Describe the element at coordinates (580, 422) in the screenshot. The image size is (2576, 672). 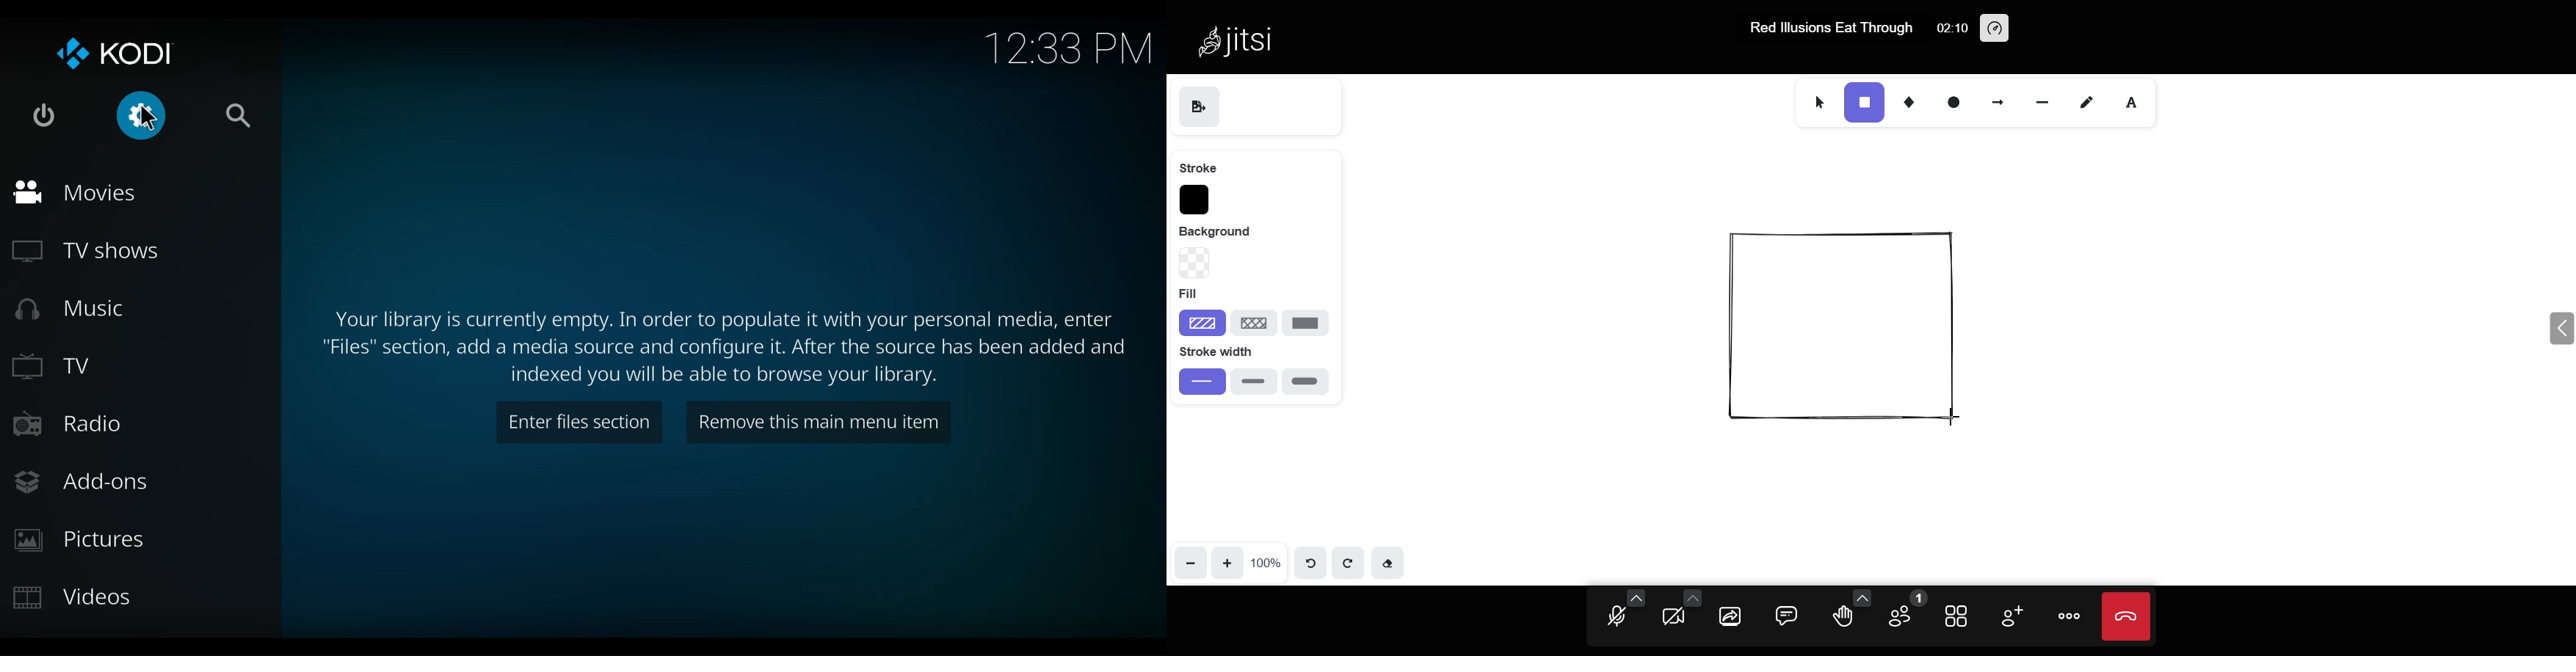
I see `Enter files section` at that location.